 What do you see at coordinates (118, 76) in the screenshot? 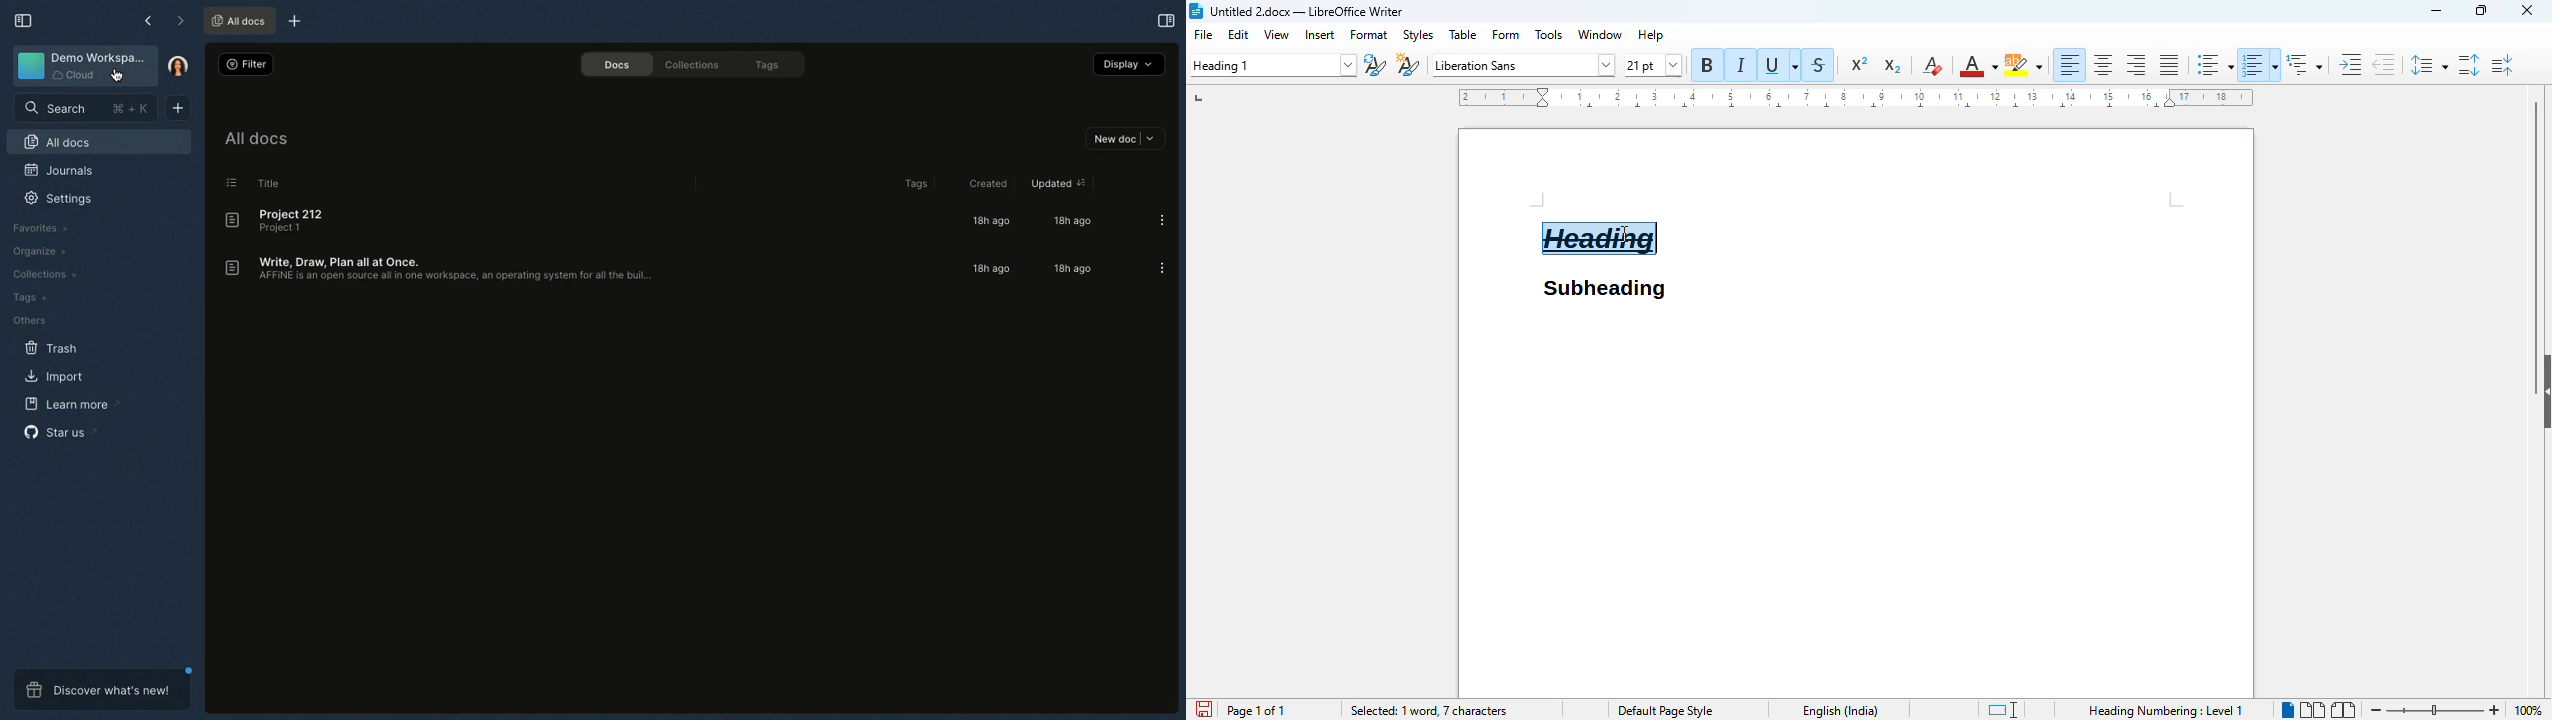
I see `cursor` at bounding box center [118, 76].